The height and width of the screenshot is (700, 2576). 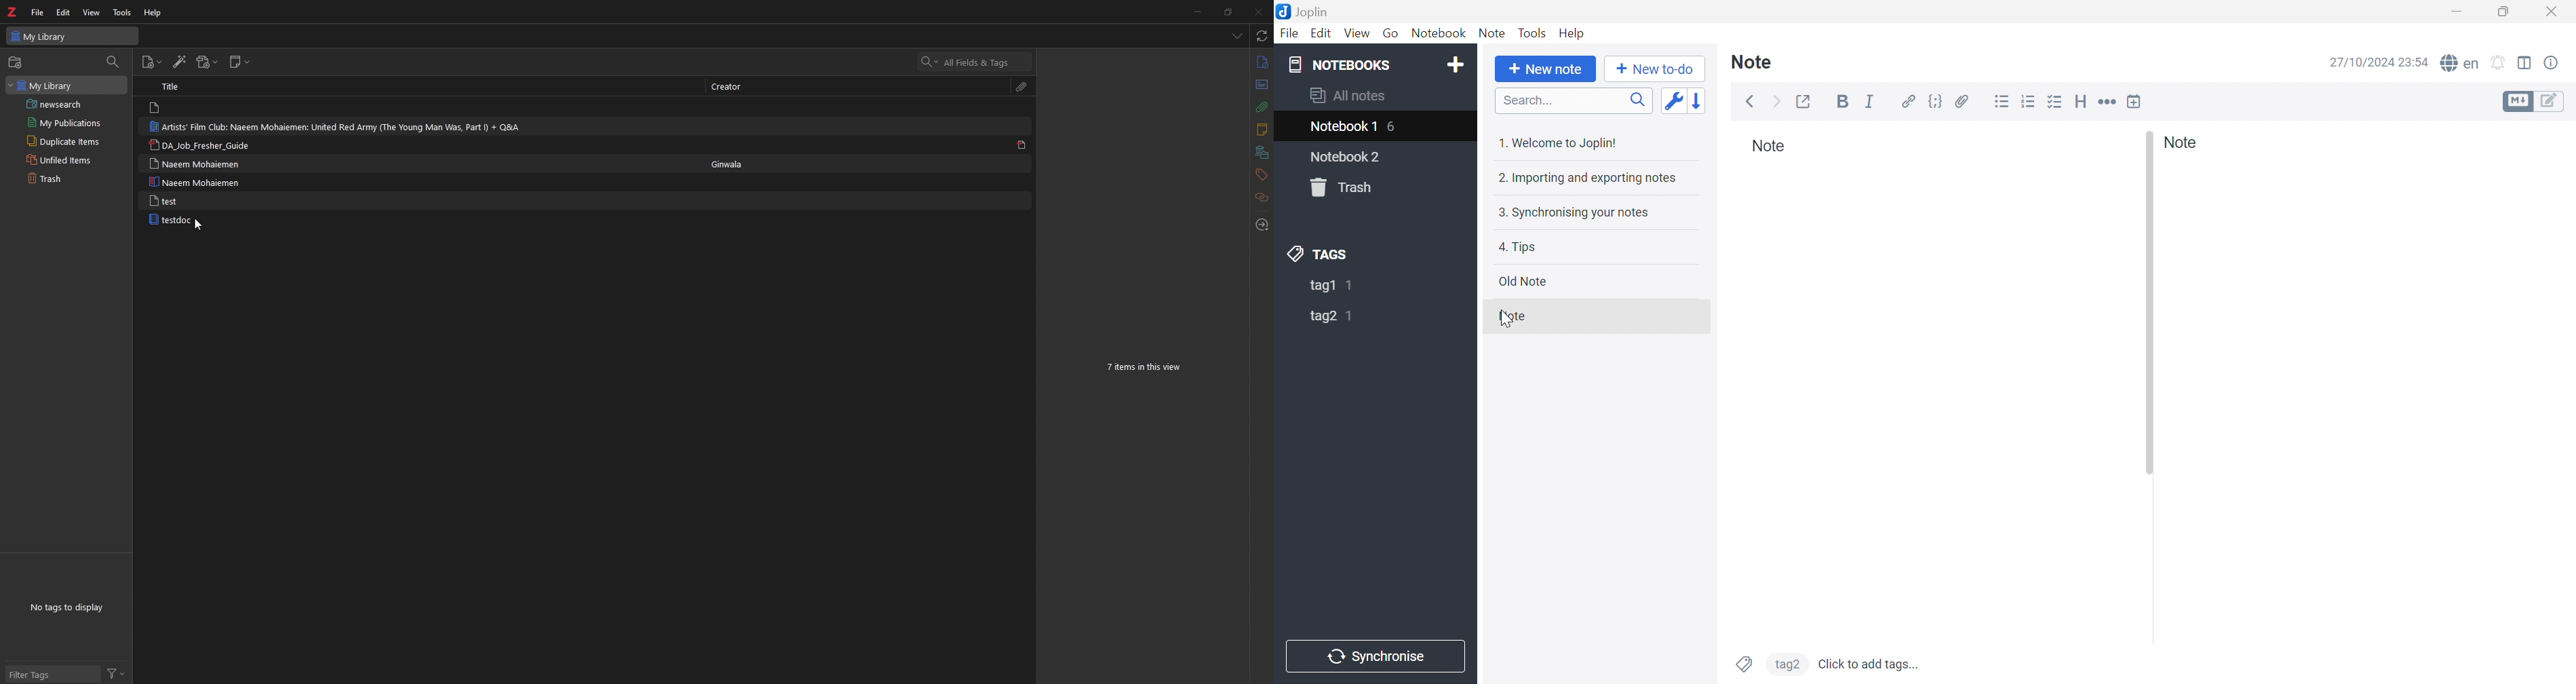 What do you see at coordinates (1261, 175) in the screenshot?
I see `tags` at bounding box center [1261, 175].